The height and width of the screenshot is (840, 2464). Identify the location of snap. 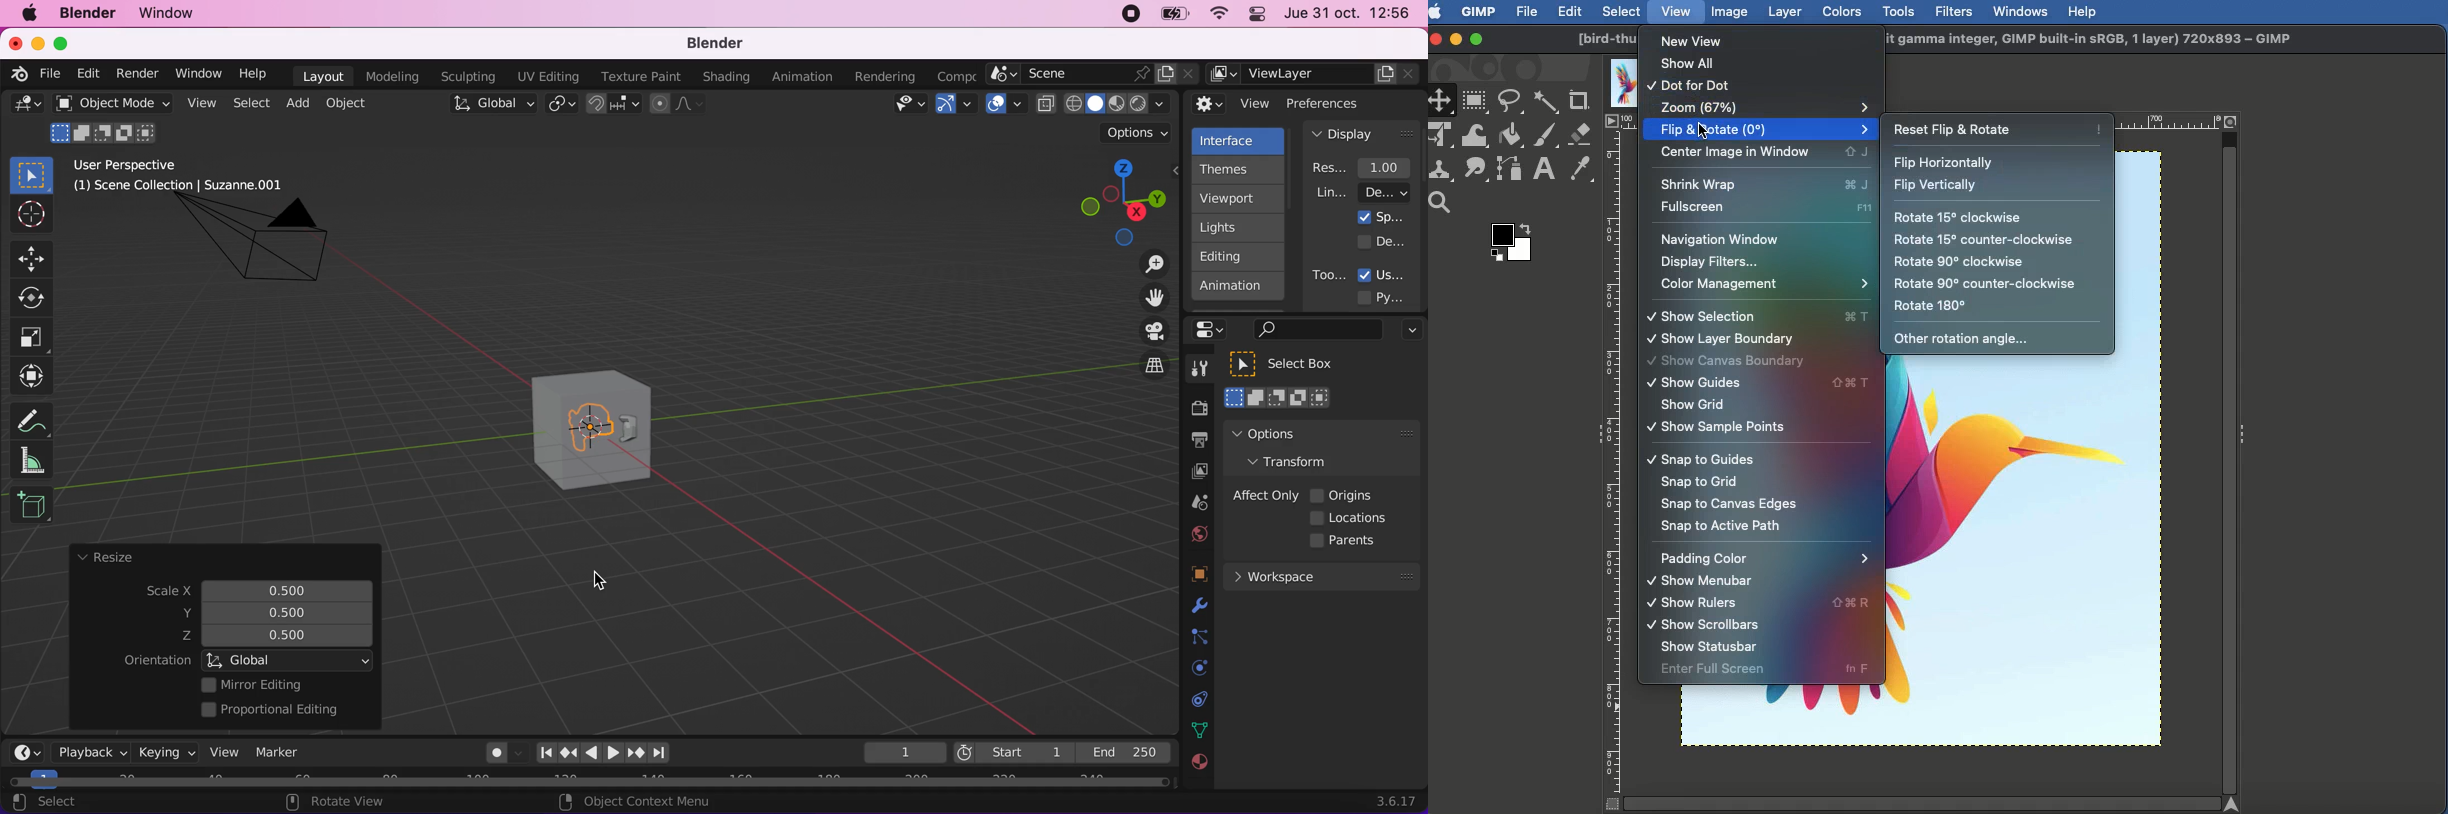
(615, 104).